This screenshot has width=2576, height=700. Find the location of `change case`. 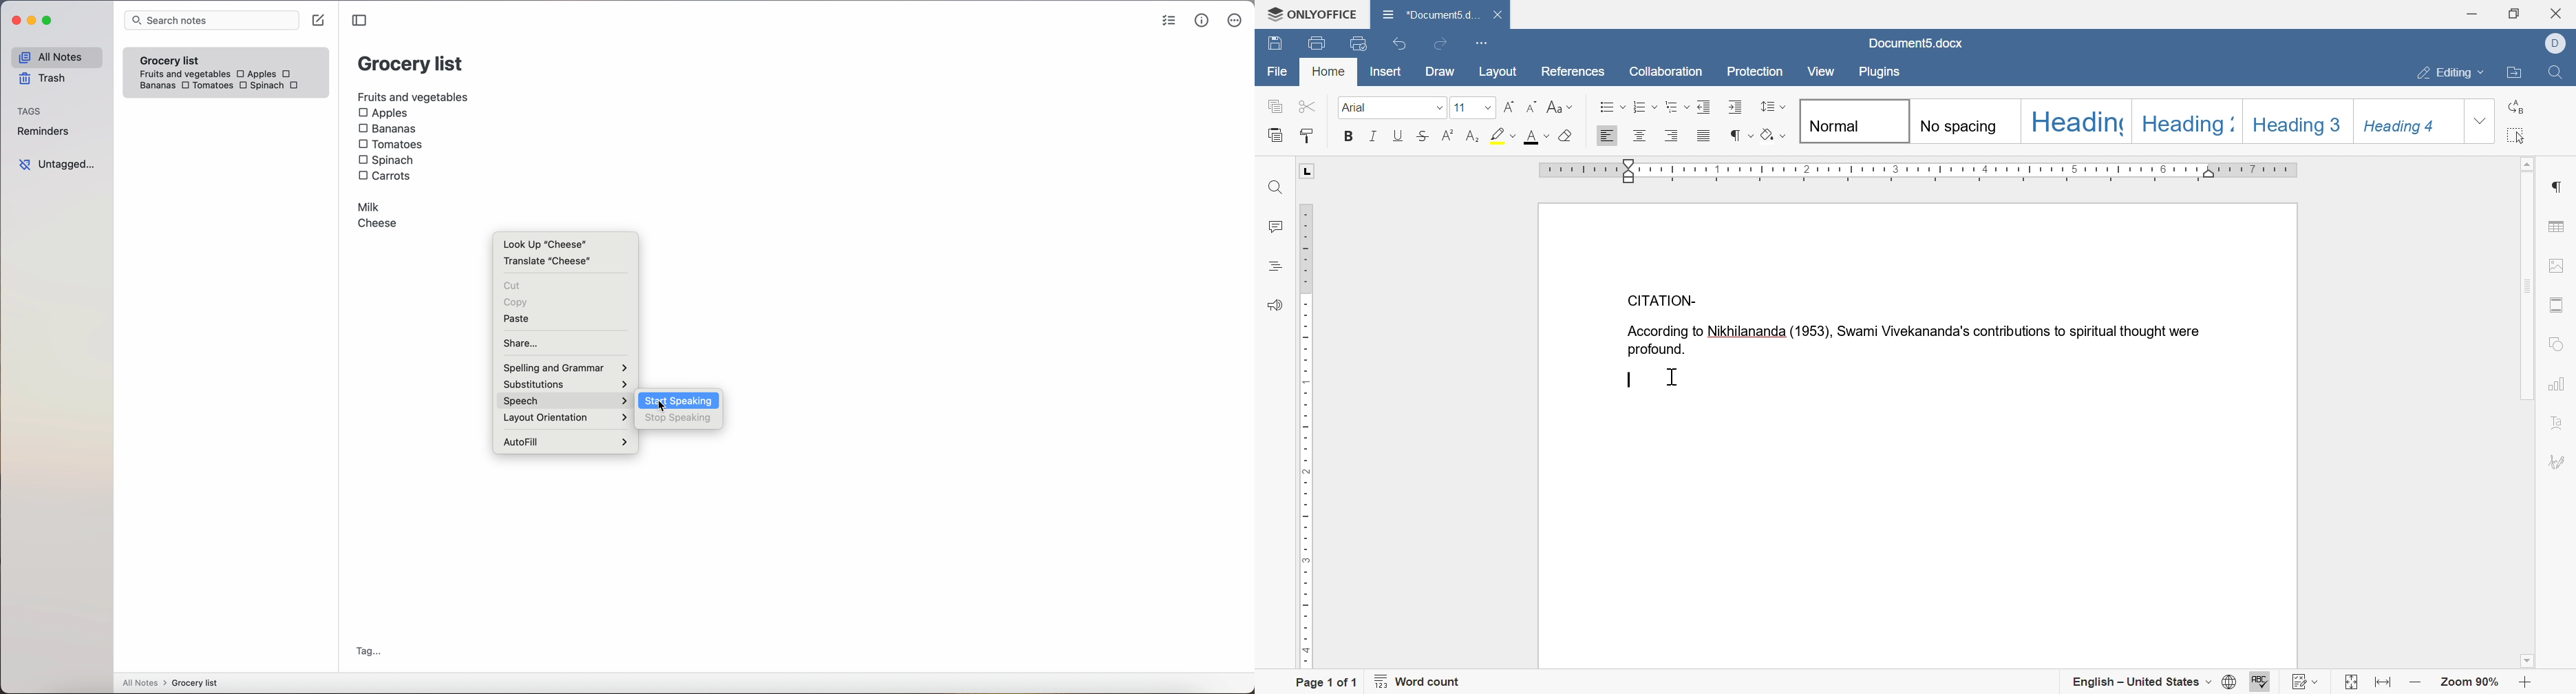

change case is located at coordinates (1562, 107).